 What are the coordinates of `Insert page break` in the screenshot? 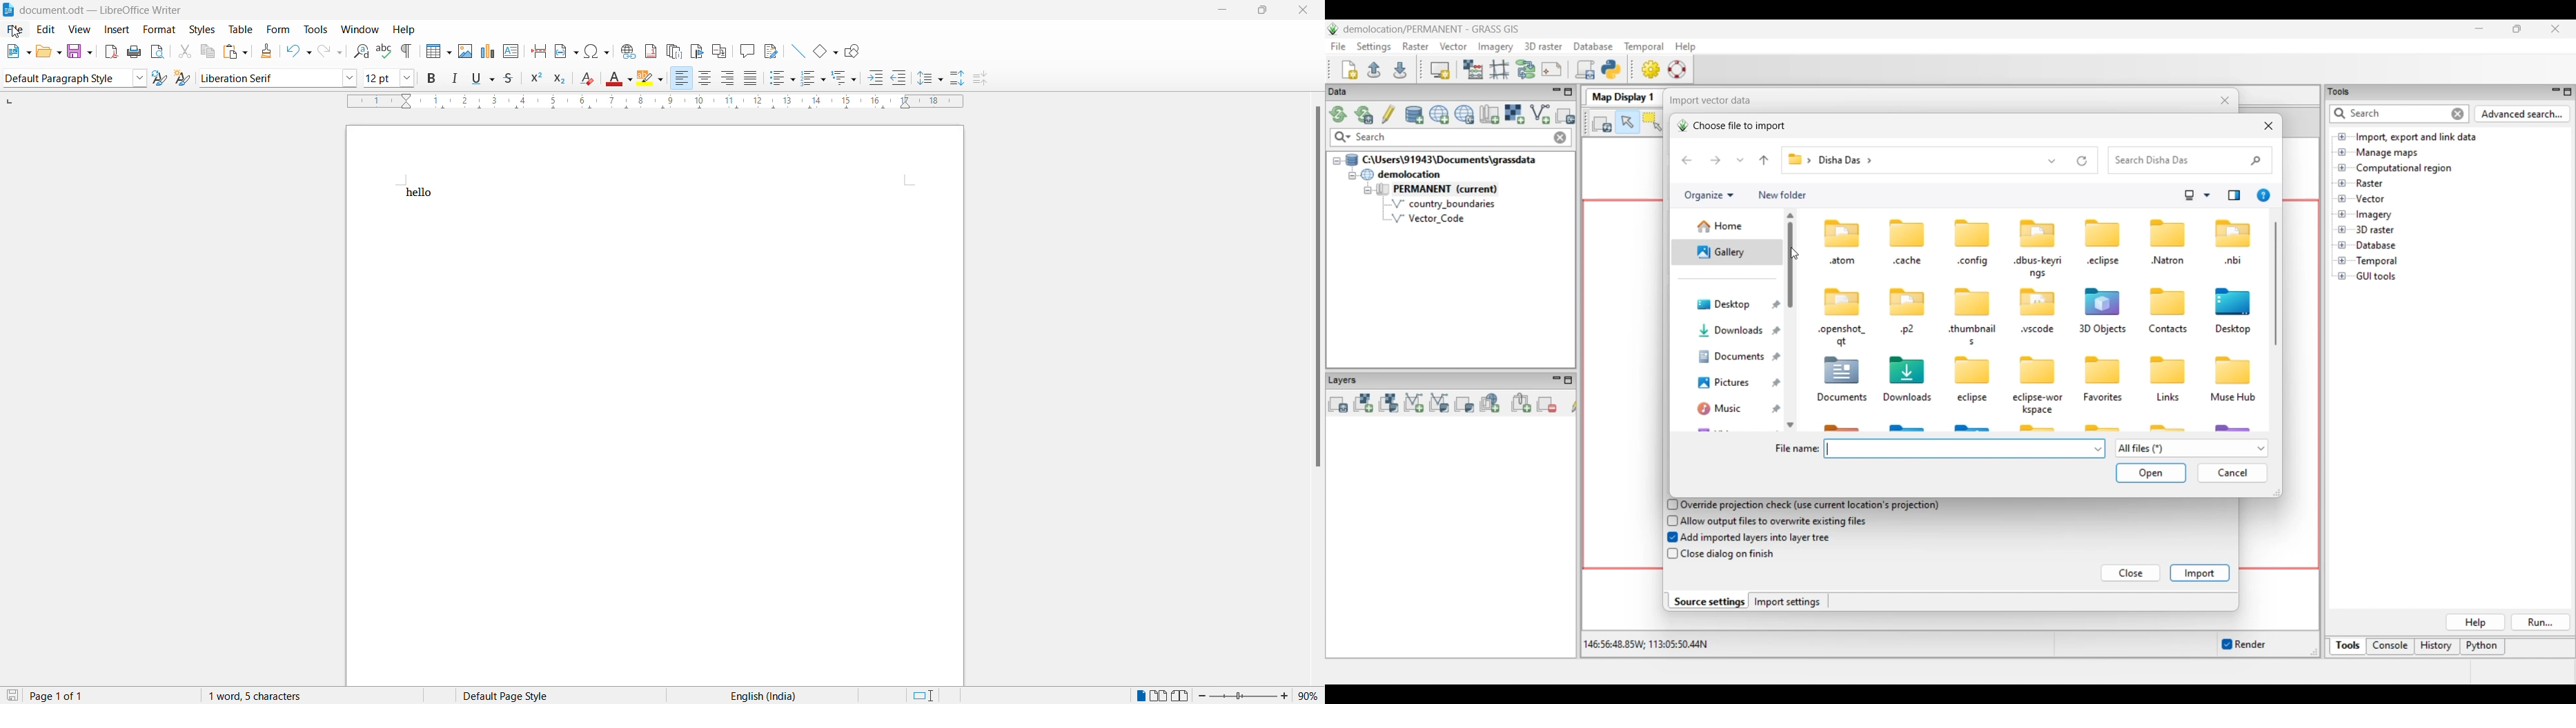 It's located at (538, 54).